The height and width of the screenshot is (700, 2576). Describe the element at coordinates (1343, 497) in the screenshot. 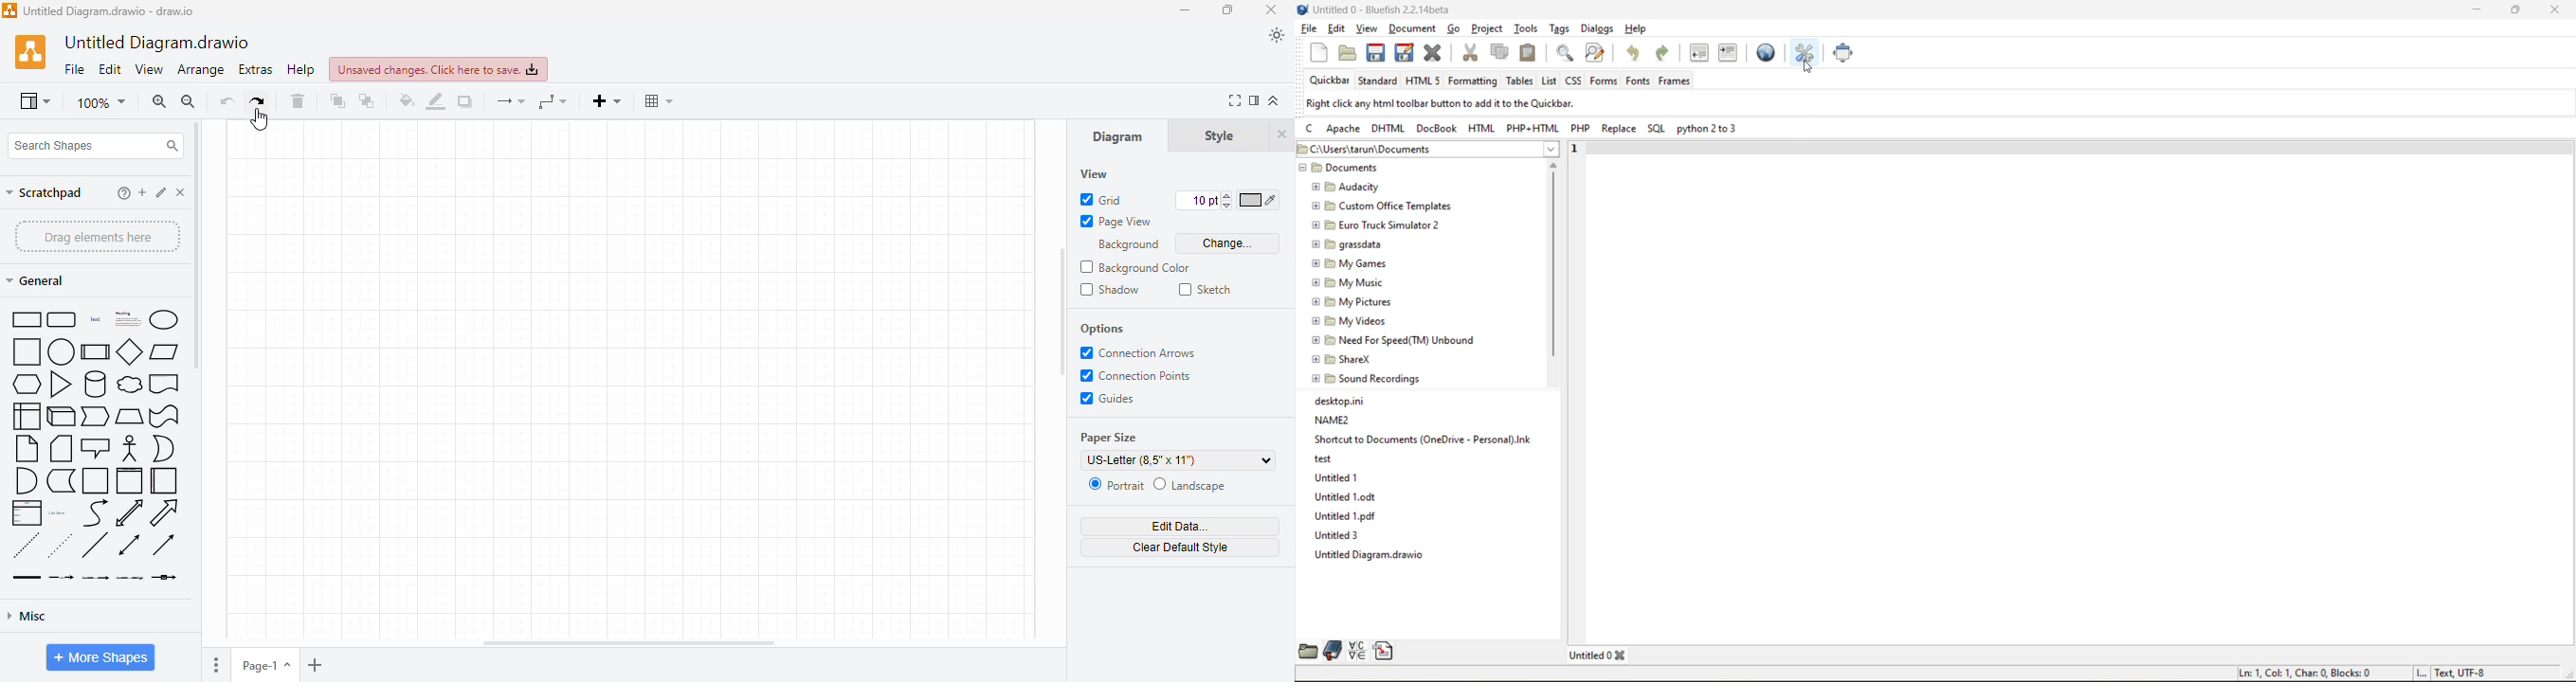

I see `Untitled 1.odt` at that location.